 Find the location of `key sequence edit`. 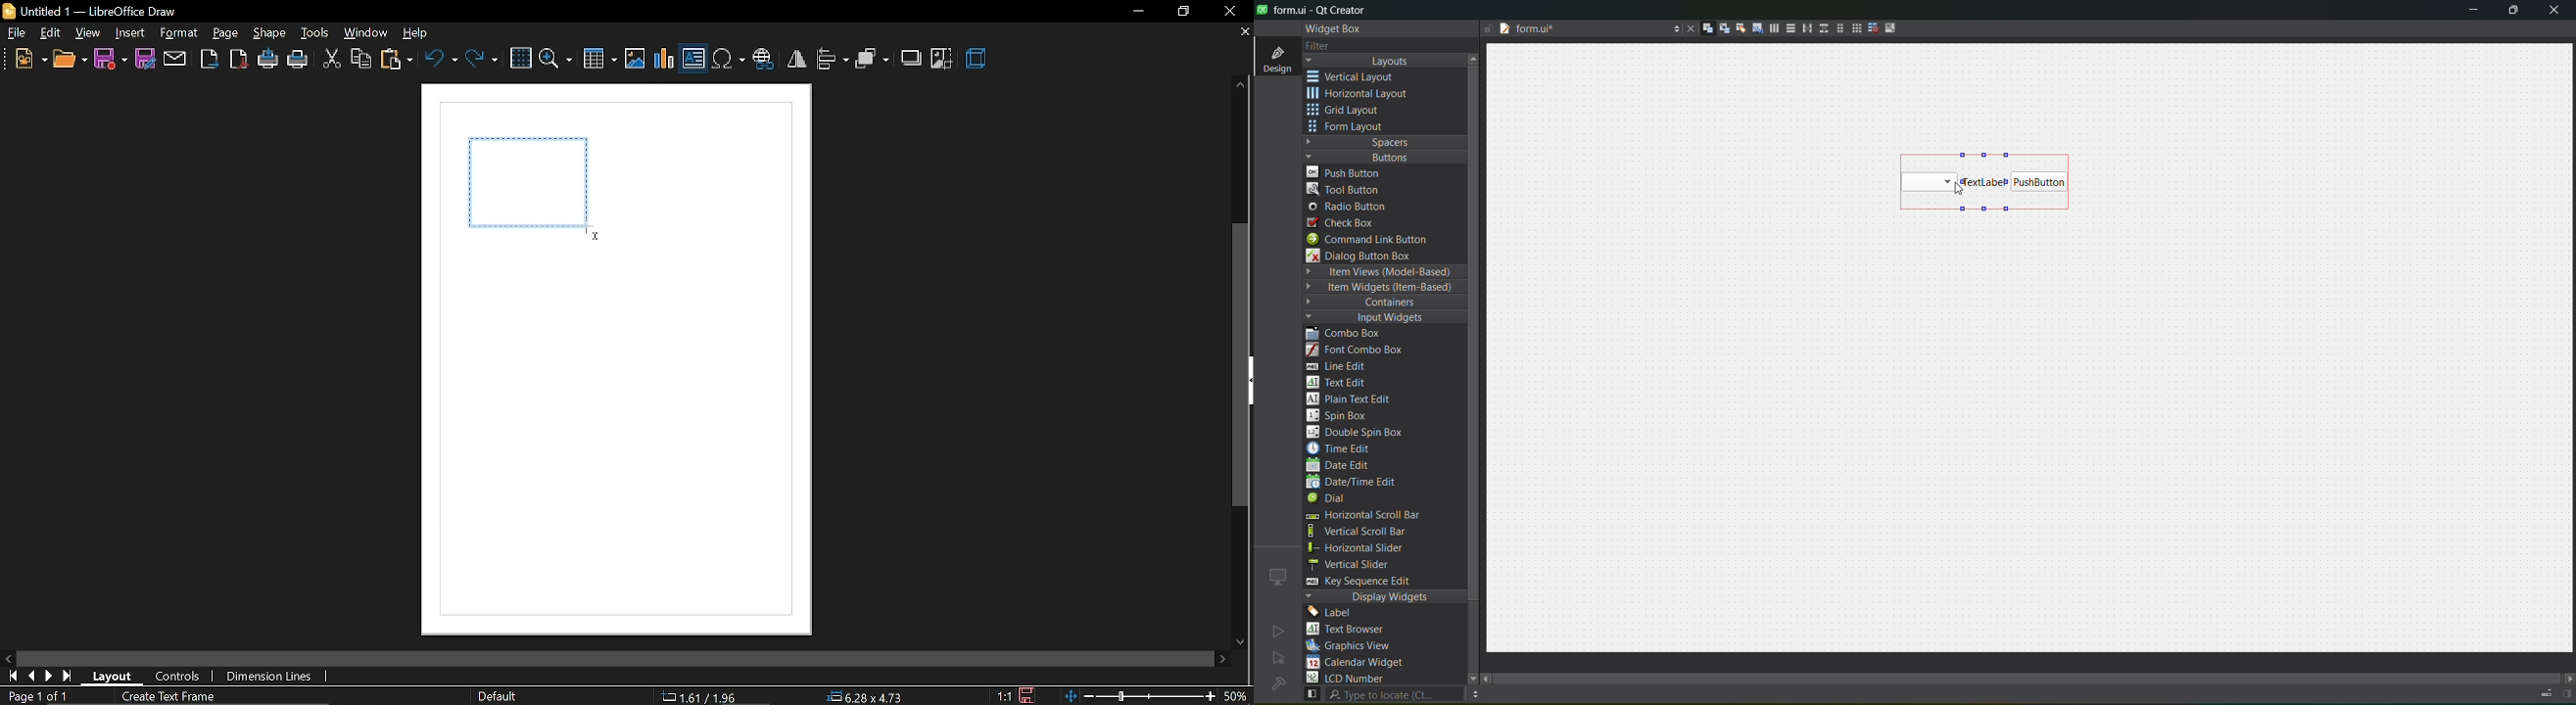

key sequence edit is located at coordinates (1368, 582).